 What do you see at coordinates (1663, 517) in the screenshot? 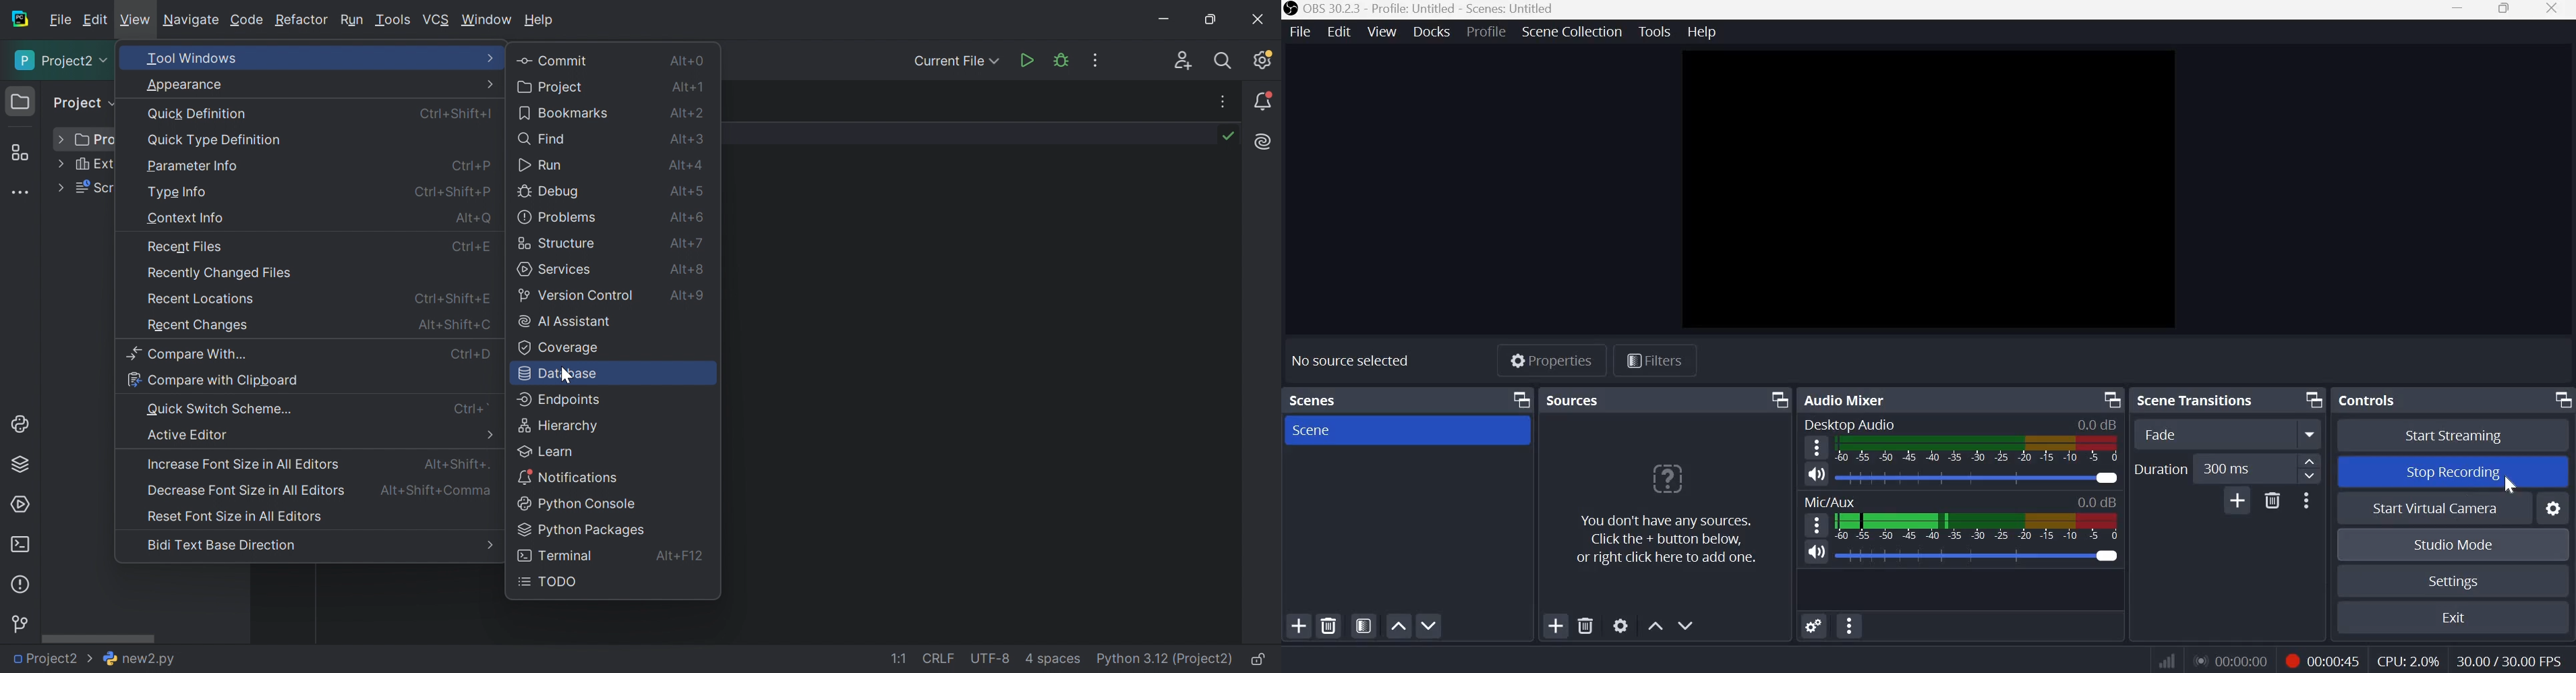
I see `You don't have any sources. Click the +button below, or right click here to add one` at bounding box center [1663, 517].